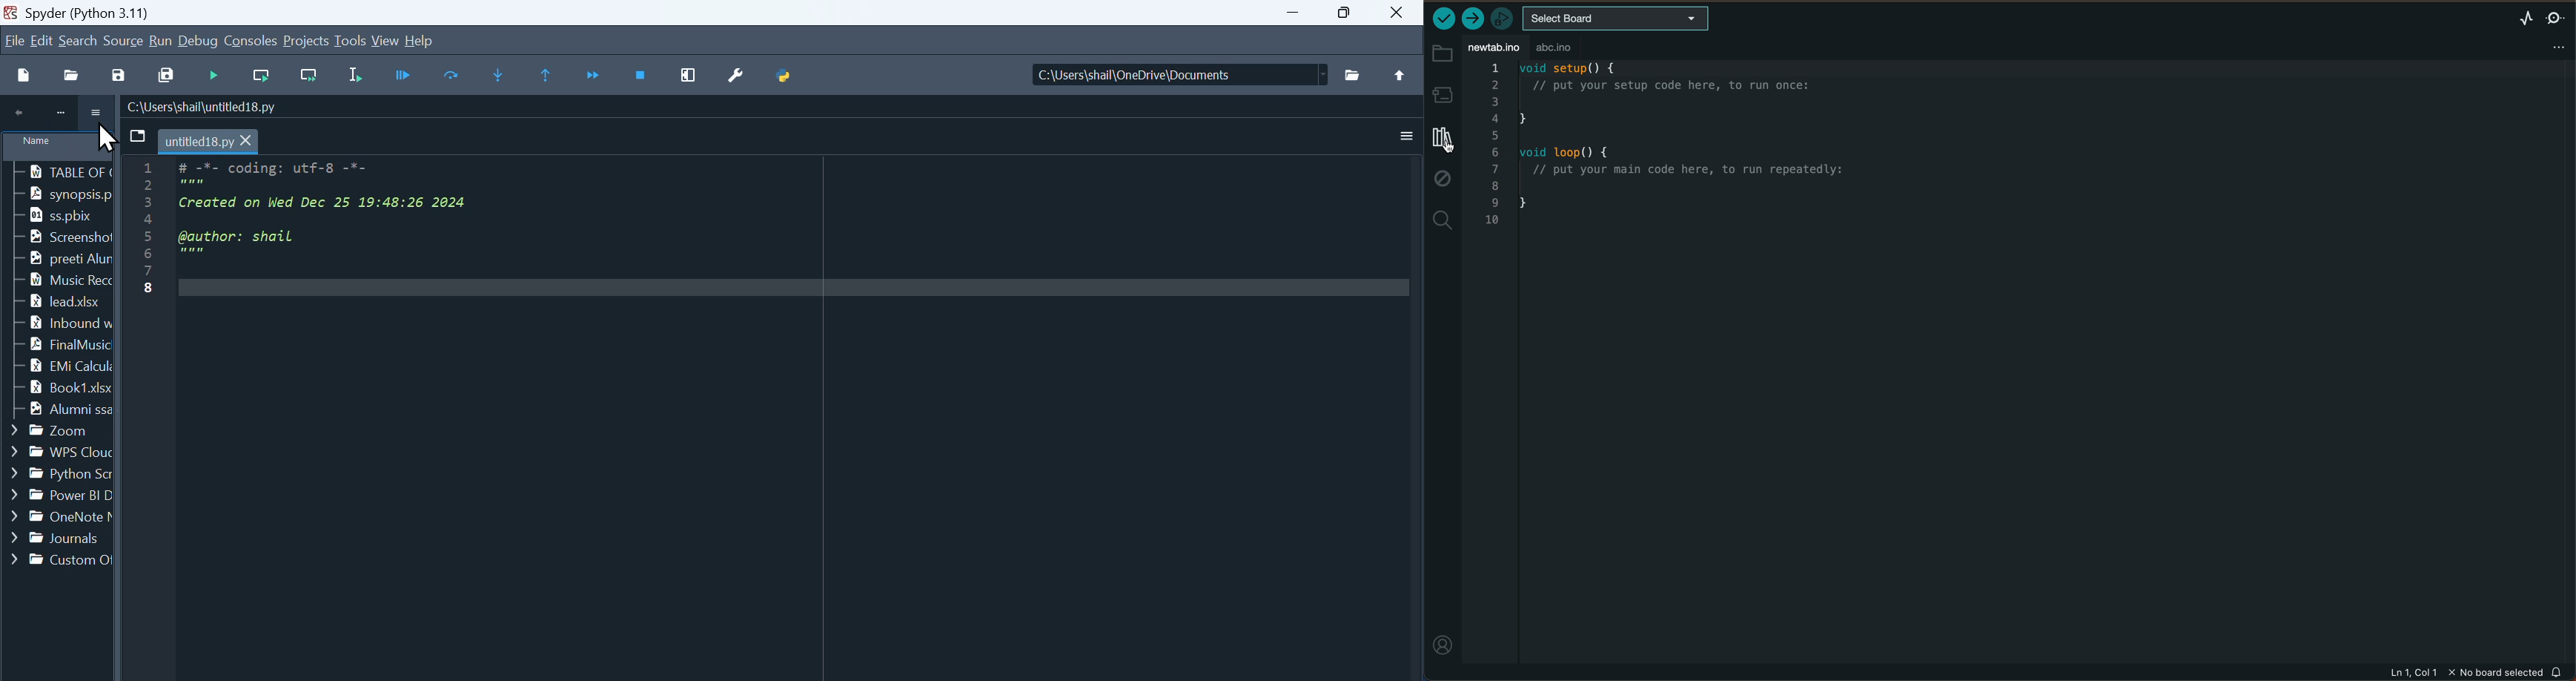 The height and width of the screenshot is (700, 2576). What do you see at coordinates (1297, 13) in the screenshot?
I see `minimise` at bounding box center [1297, 13].